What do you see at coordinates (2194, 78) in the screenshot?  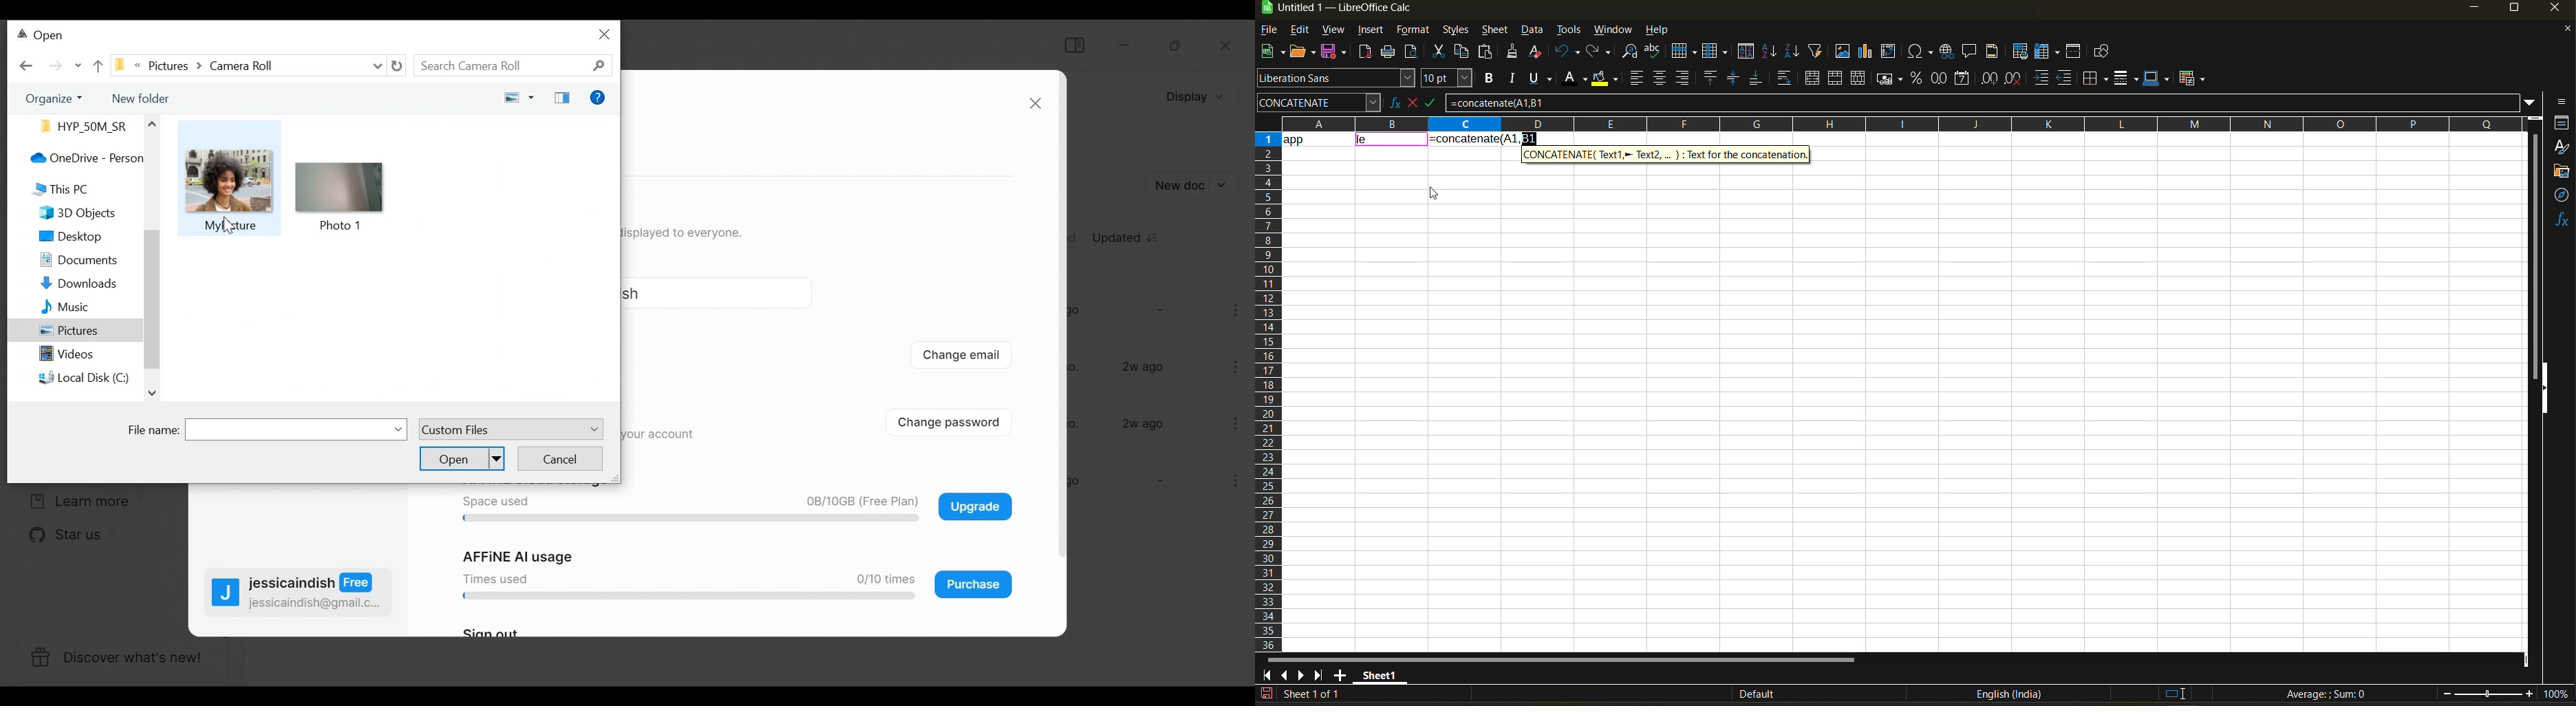 I see `conditional` at bounding box center [2194, 78].